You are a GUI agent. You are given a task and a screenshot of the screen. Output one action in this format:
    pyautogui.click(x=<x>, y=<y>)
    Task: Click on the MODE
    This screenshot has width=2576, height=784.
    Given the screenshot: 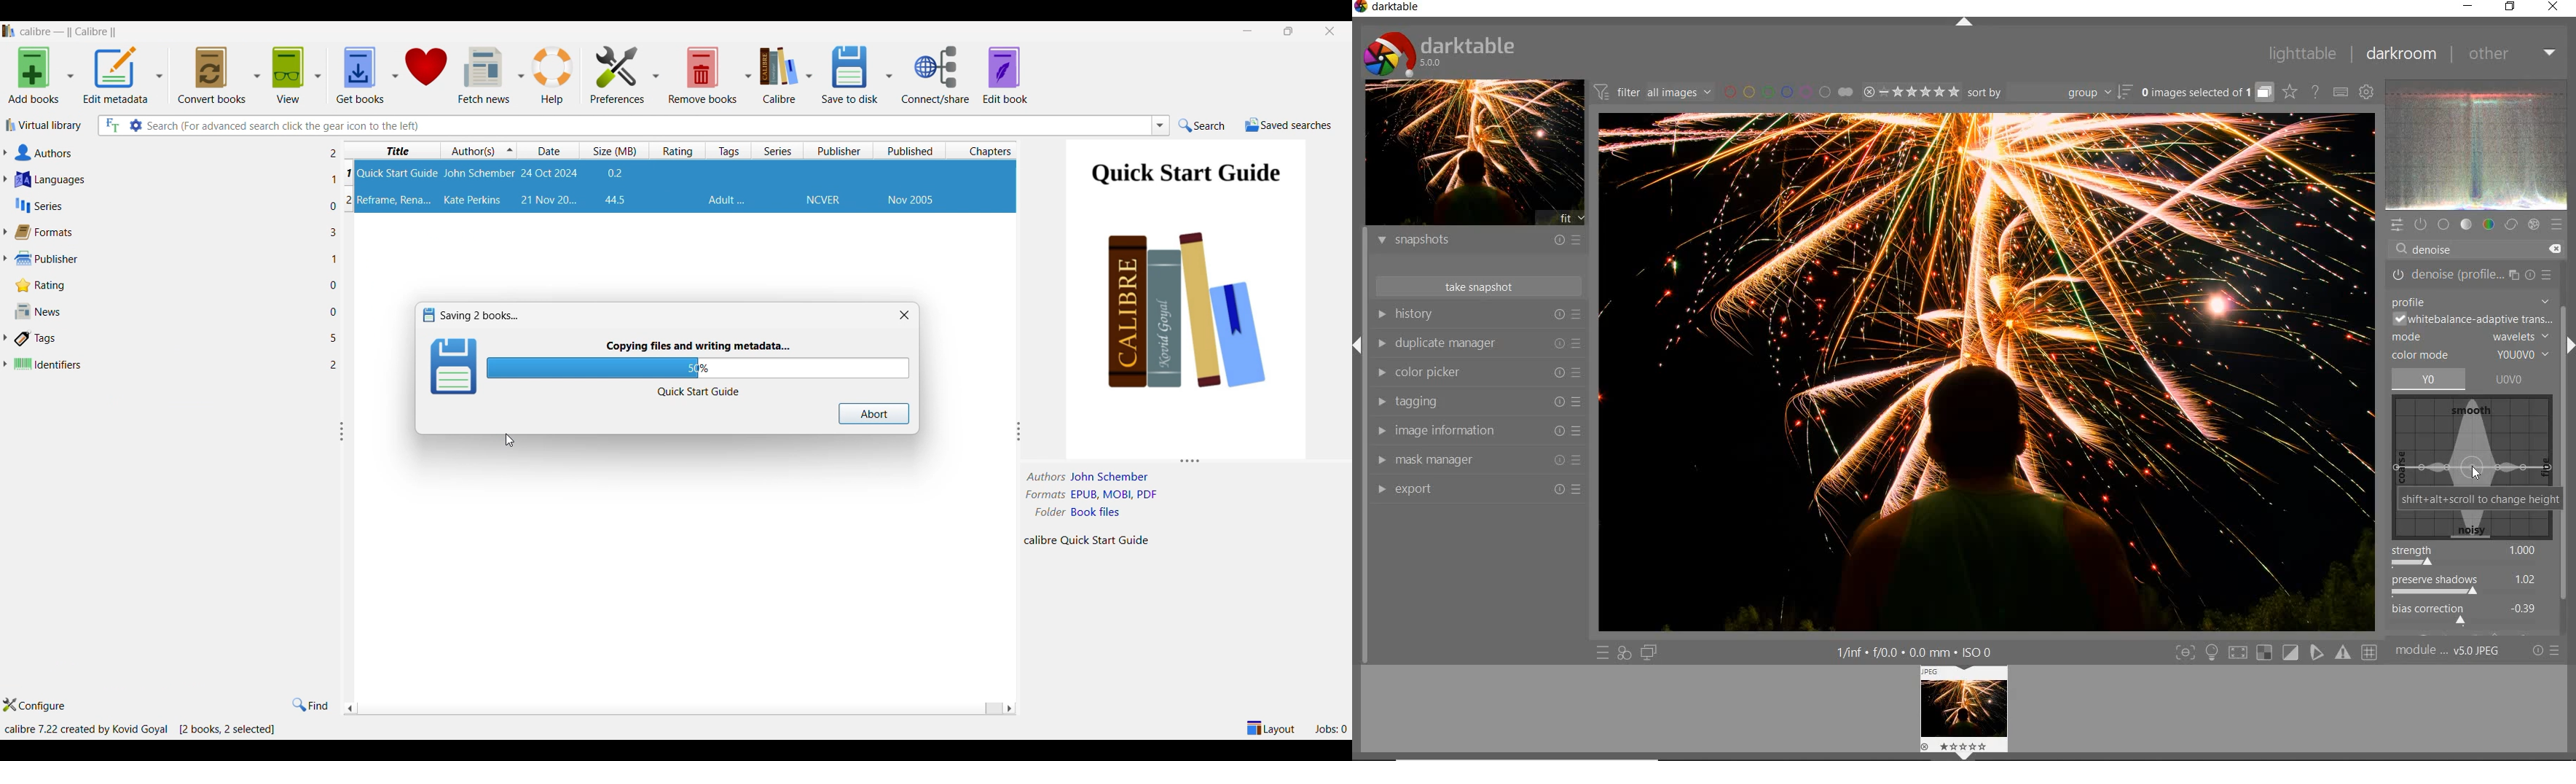 What is the action you would take?
    pyautogui.click(x=2471, y=338)
    